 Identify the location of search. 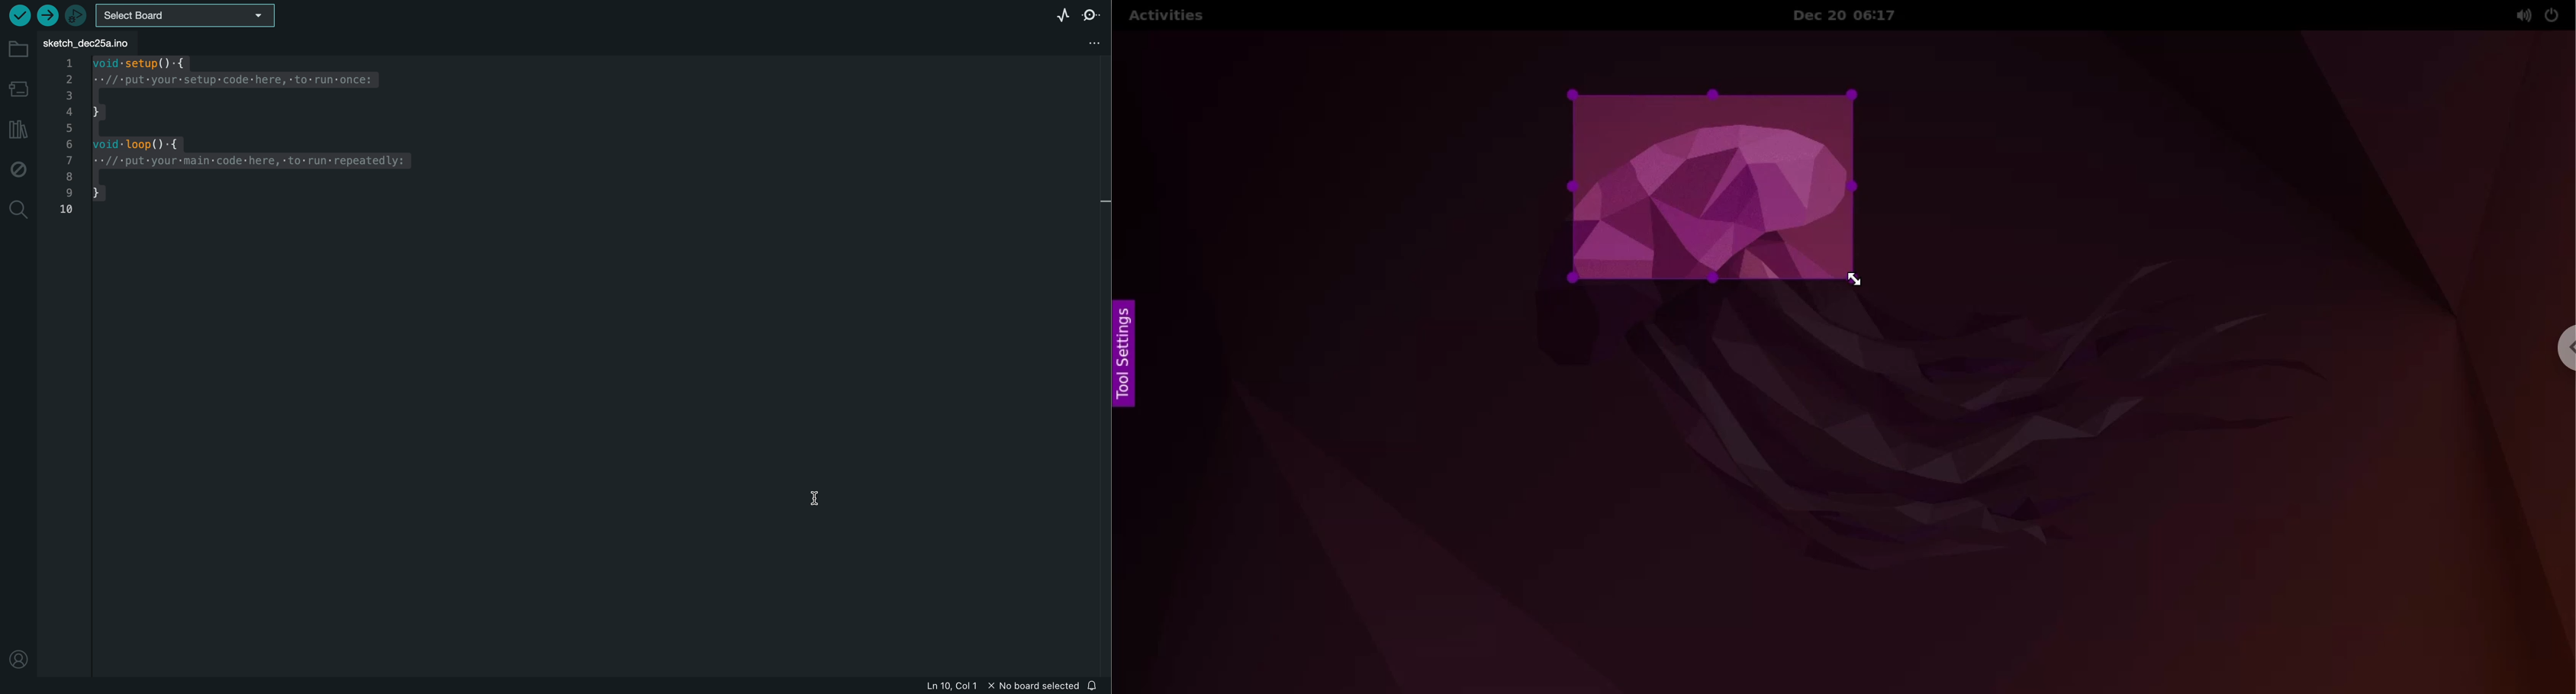
(18, 208).